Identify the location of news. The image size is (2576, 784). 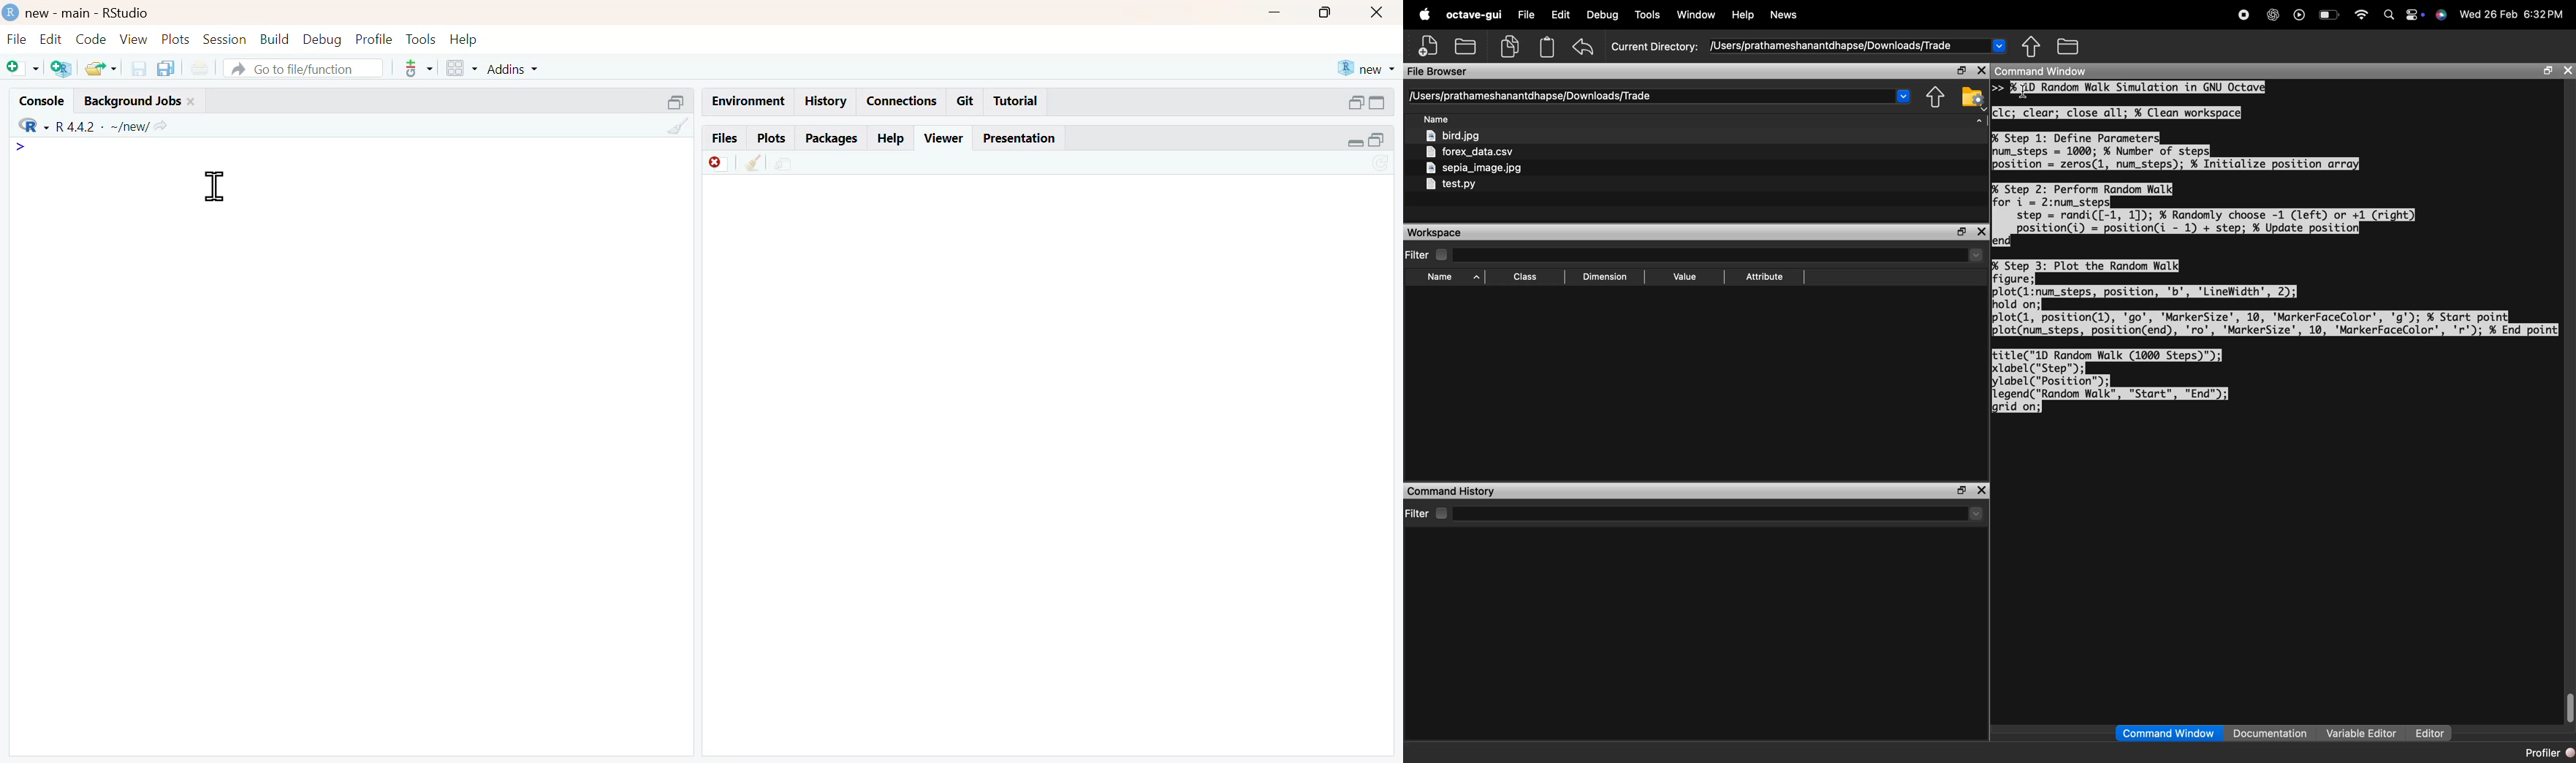
(1783, 16).